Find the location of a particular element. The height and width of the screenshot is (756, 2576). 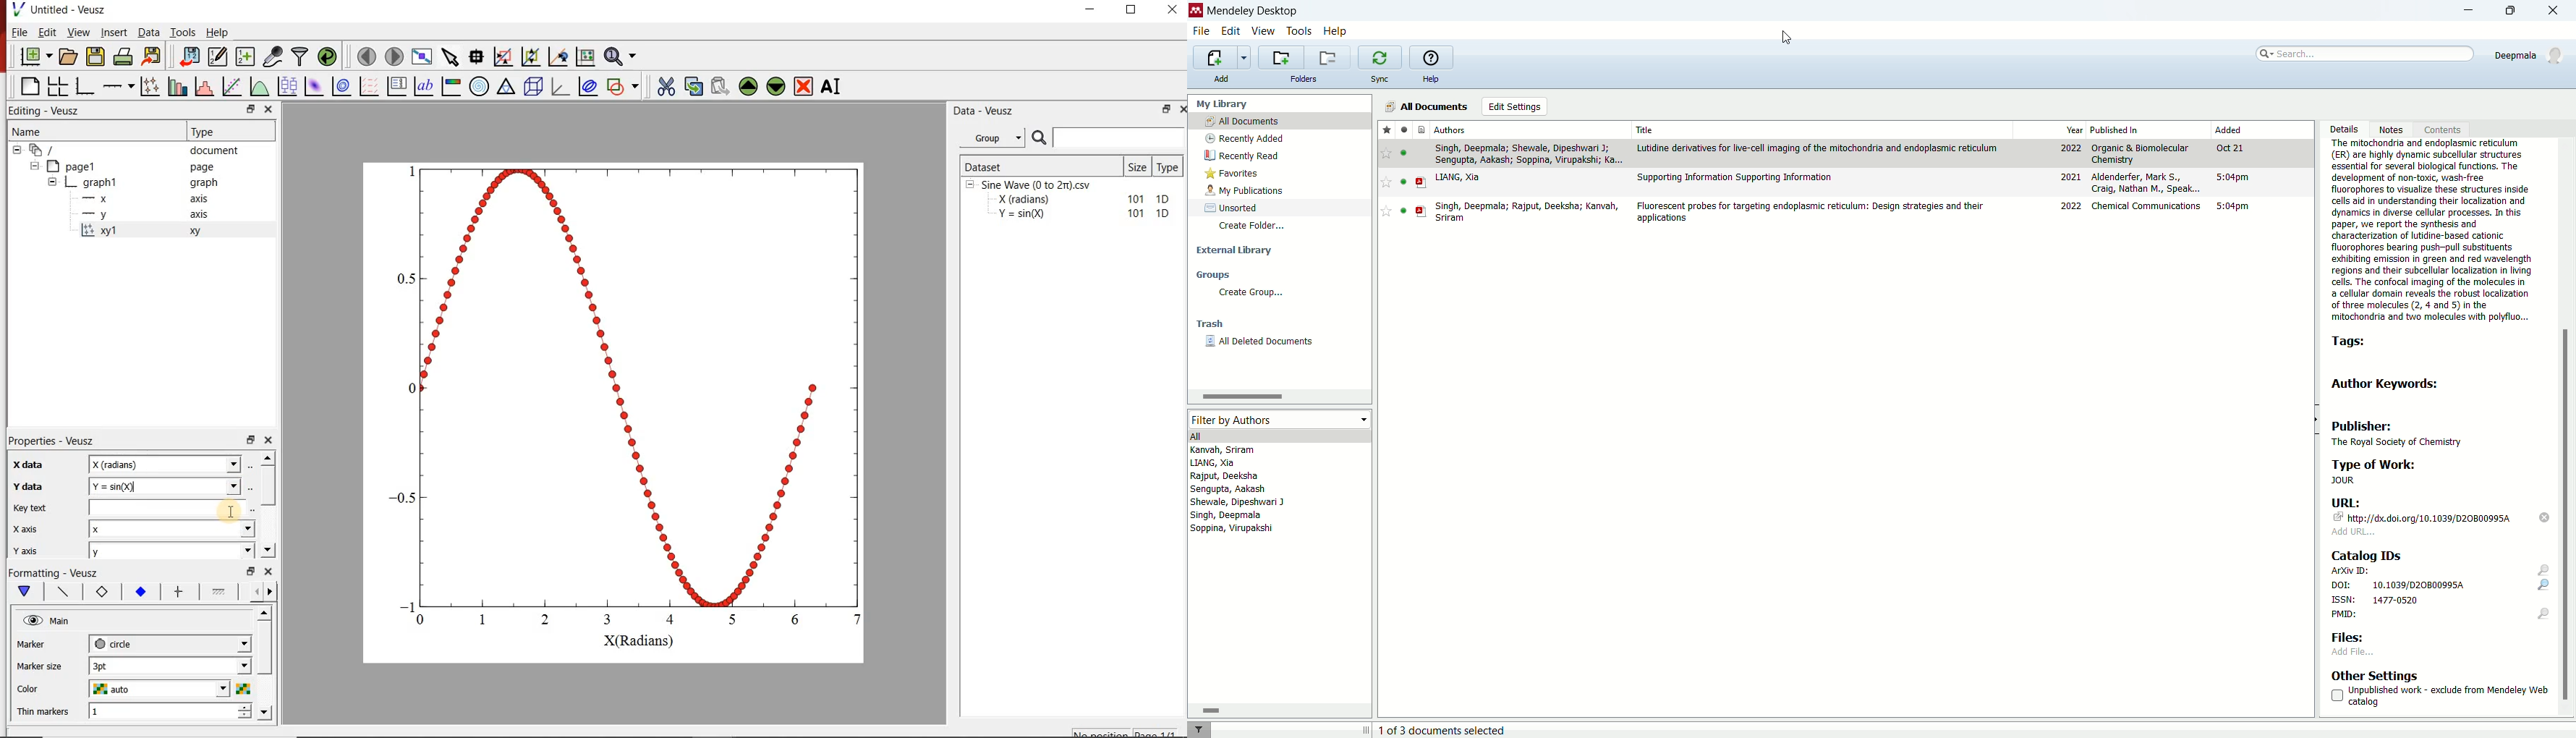

paste is located at coordinates (719, 86).